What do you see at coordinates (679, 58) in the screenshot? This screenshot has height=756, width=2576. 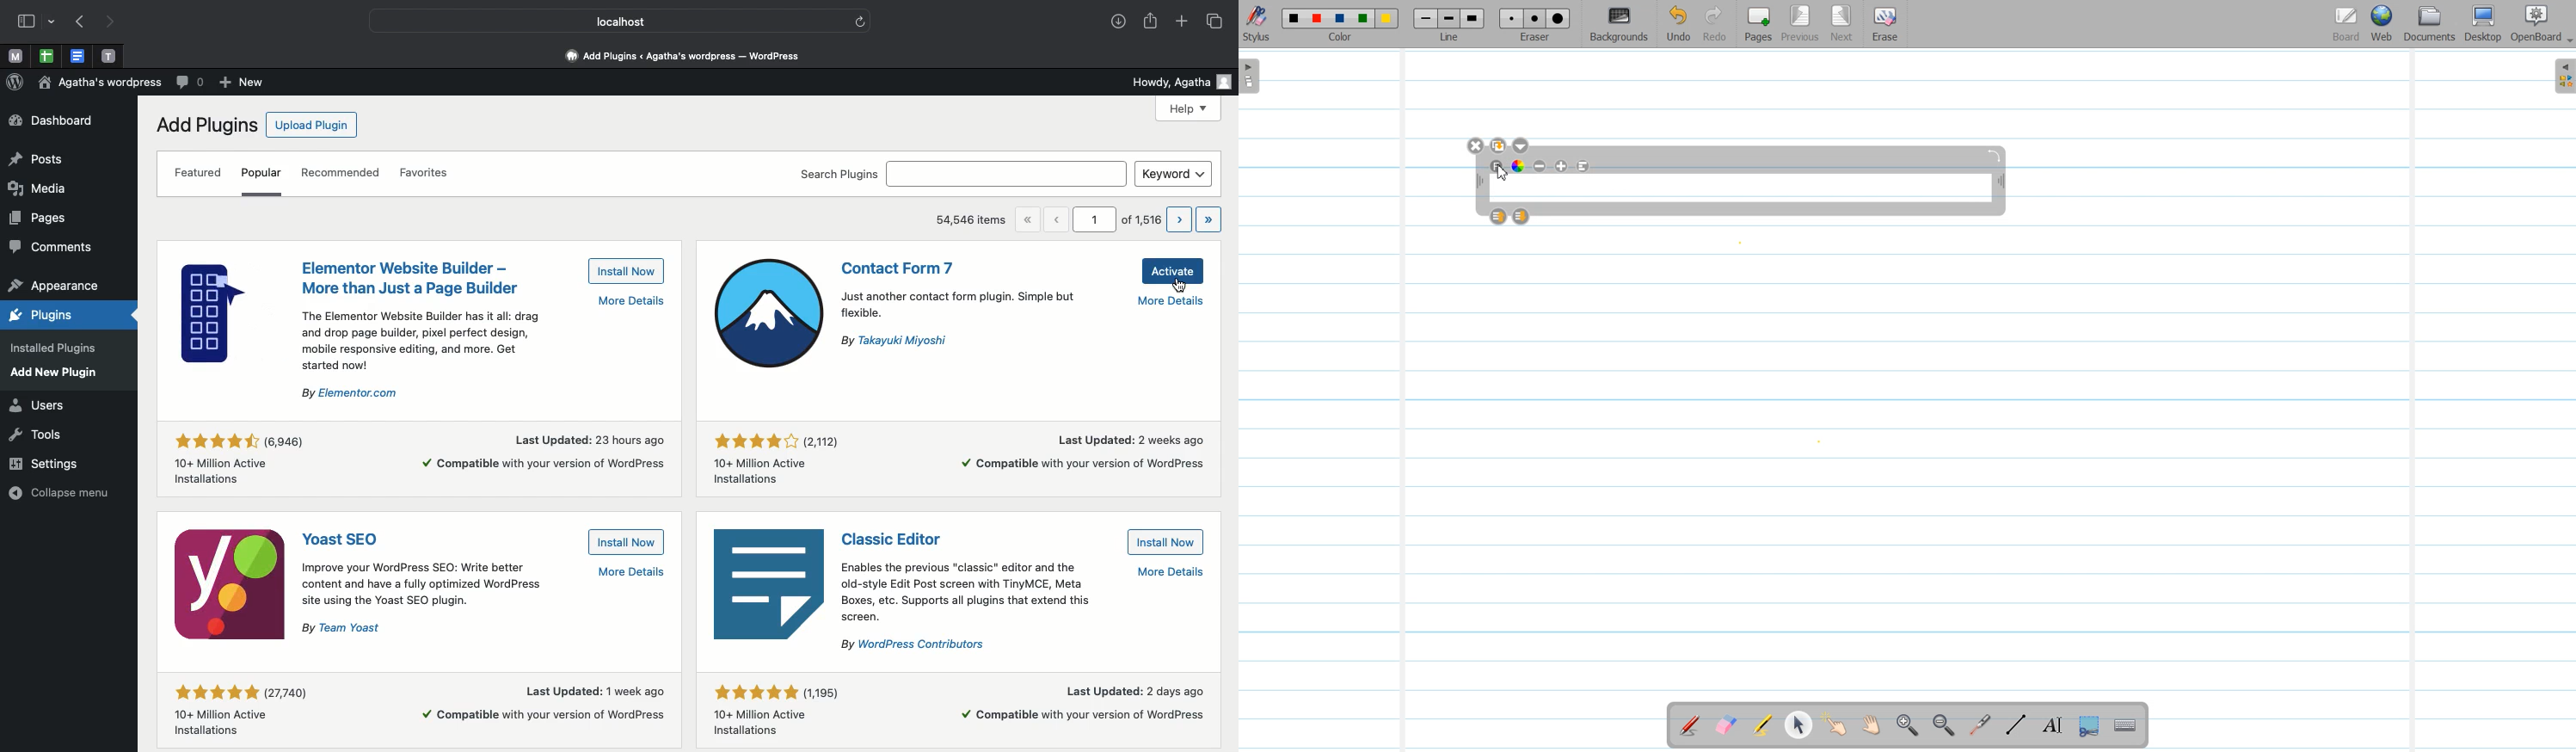 I see `Dashboard` at bounding box center [679, 58].